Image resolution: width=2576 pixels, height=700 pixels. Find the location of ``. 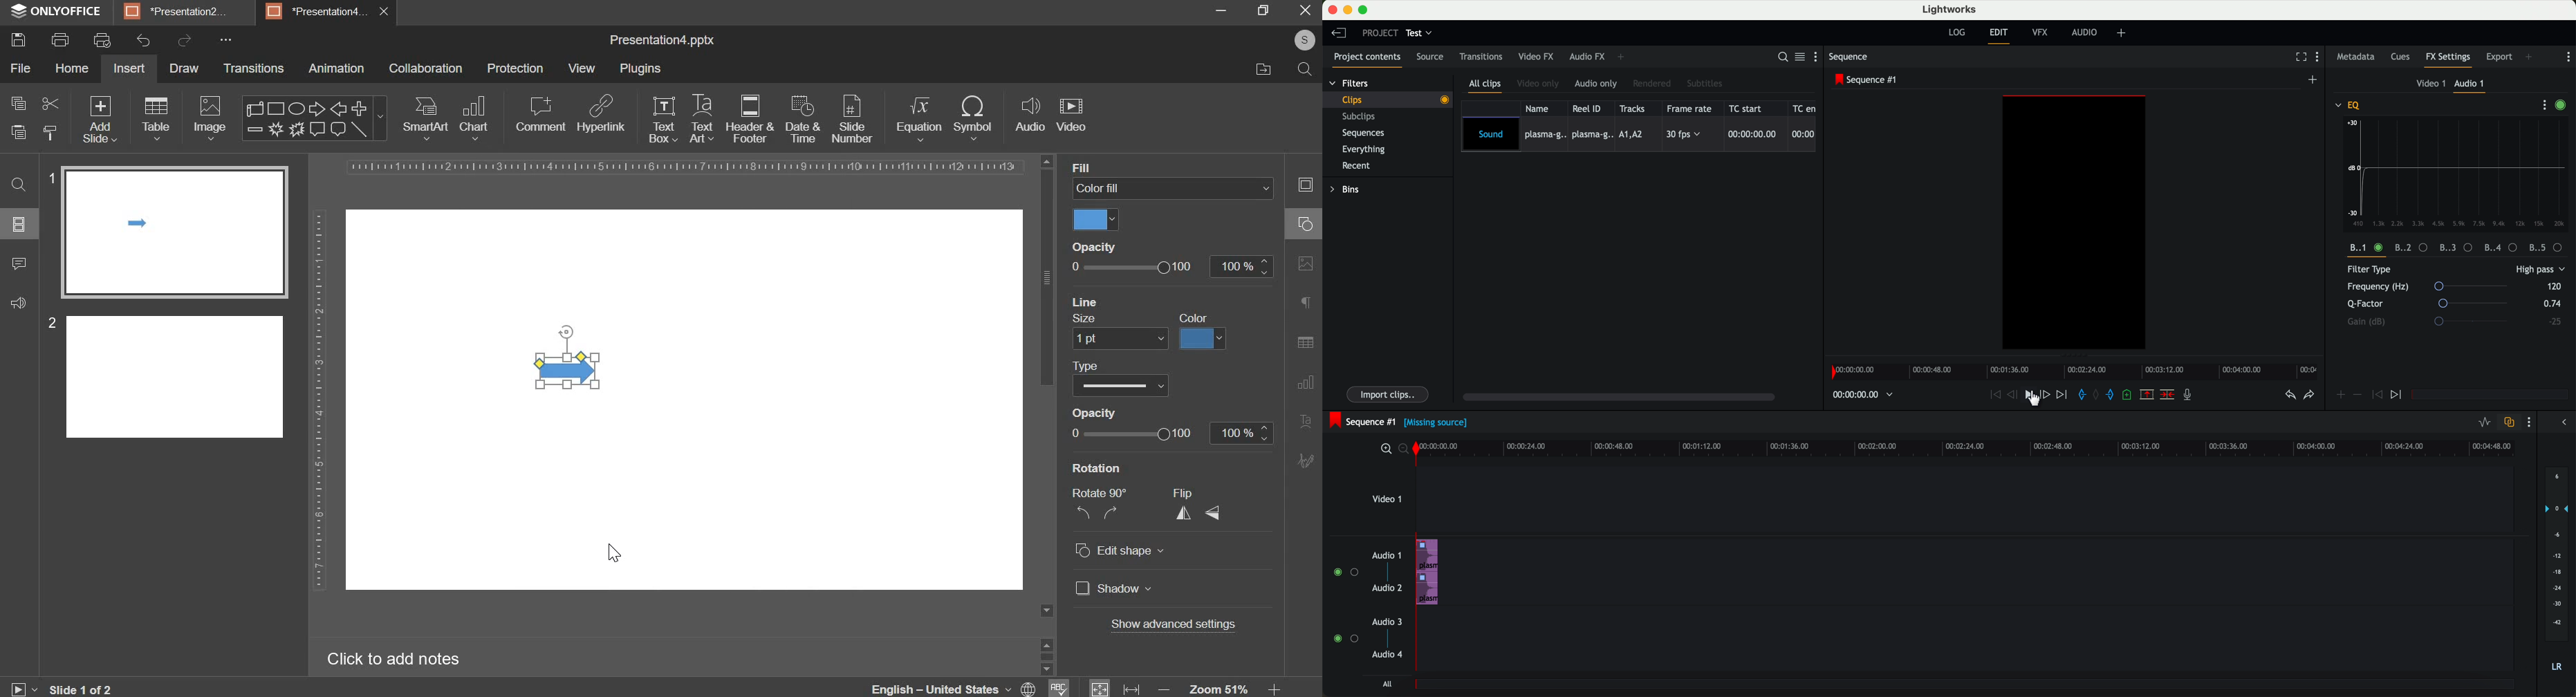

 is located at coordinates (1113, 338).